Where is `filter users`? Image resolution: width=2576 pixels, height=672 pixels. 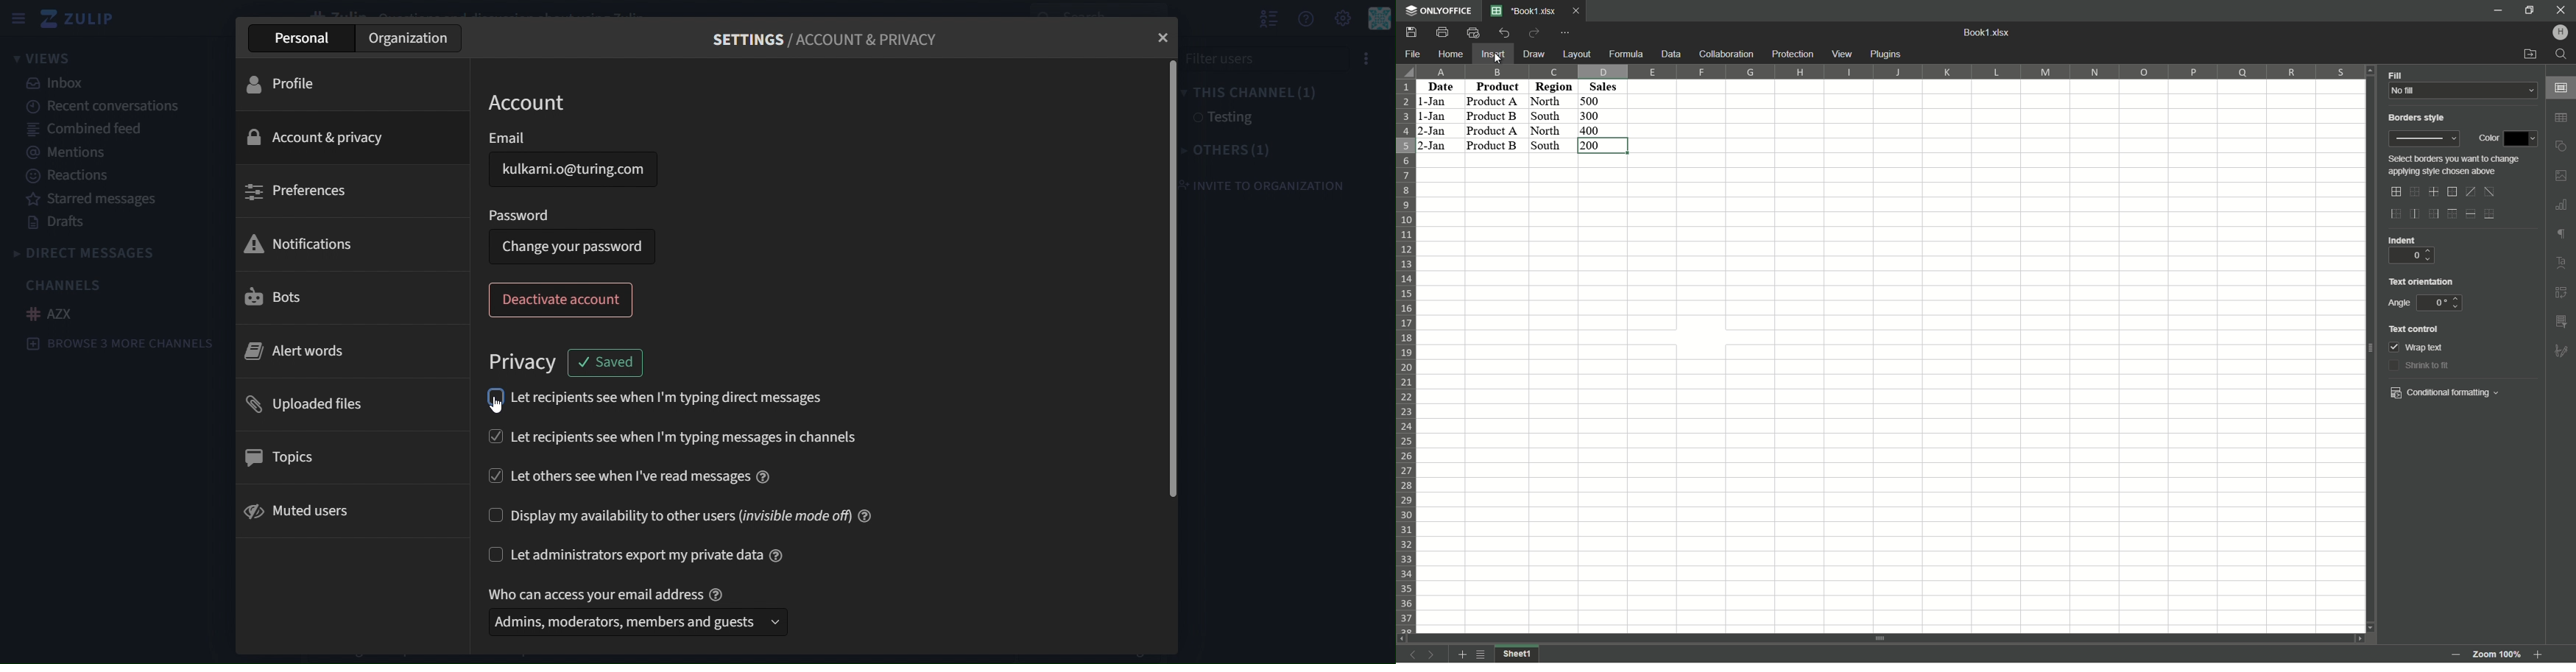 filter users is located at coordinates (1269, 57).